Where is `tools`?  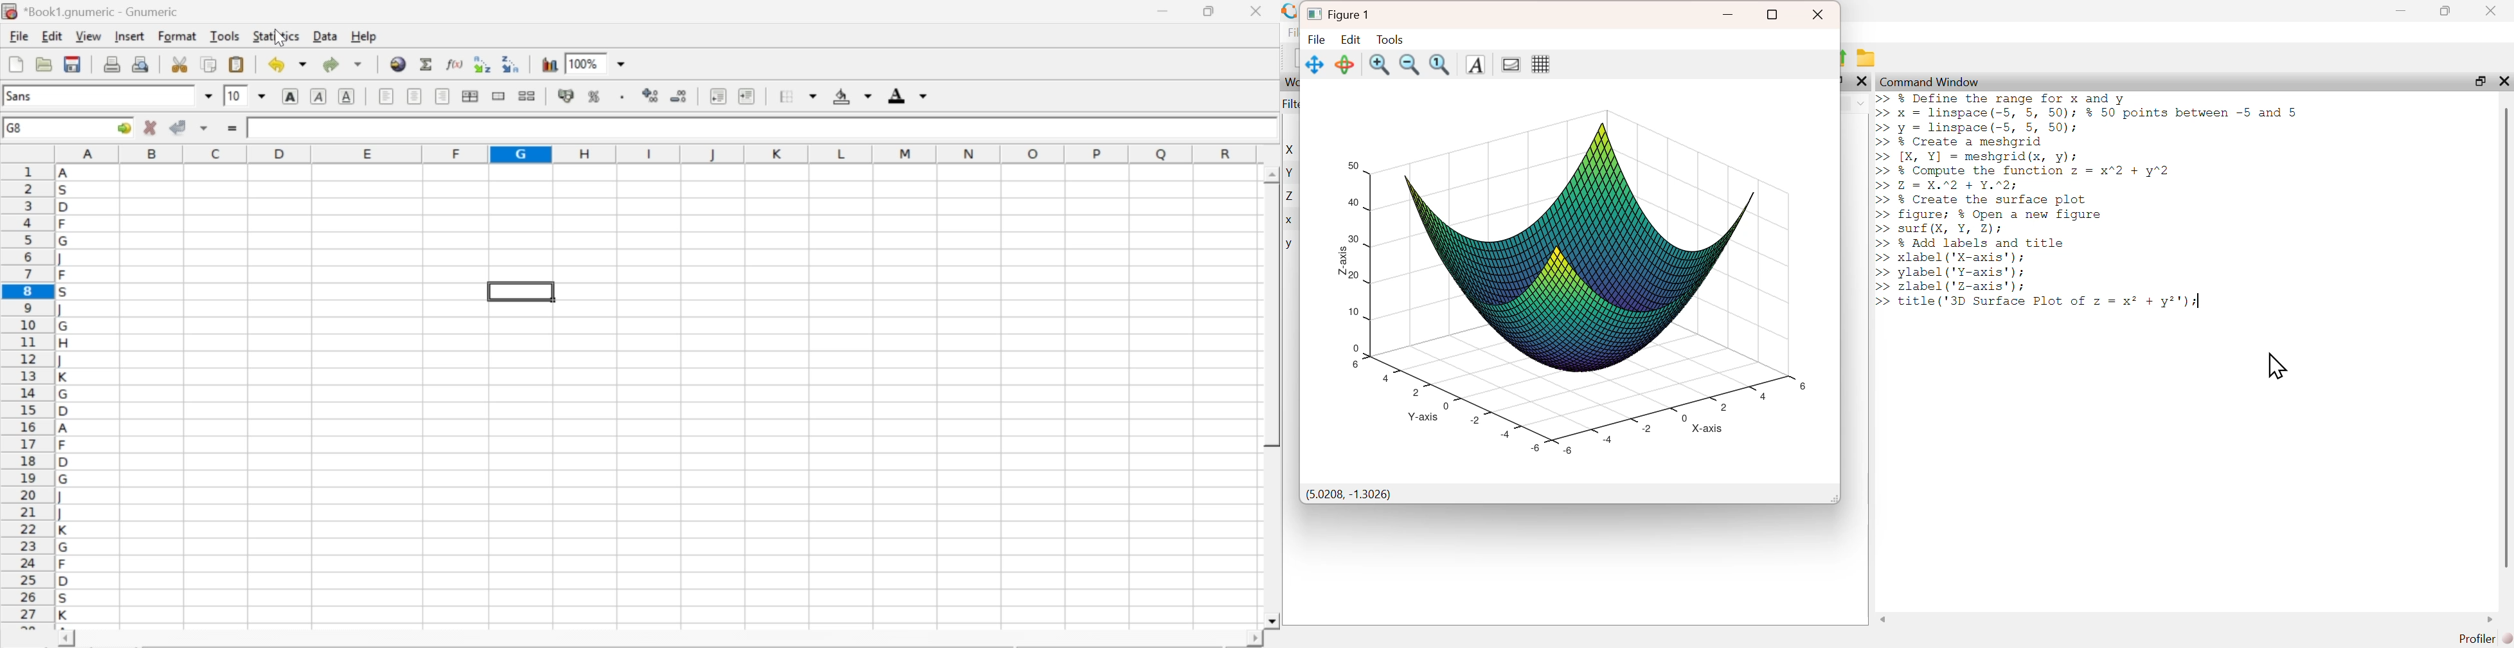 tools is located at coordinates (226, 35).